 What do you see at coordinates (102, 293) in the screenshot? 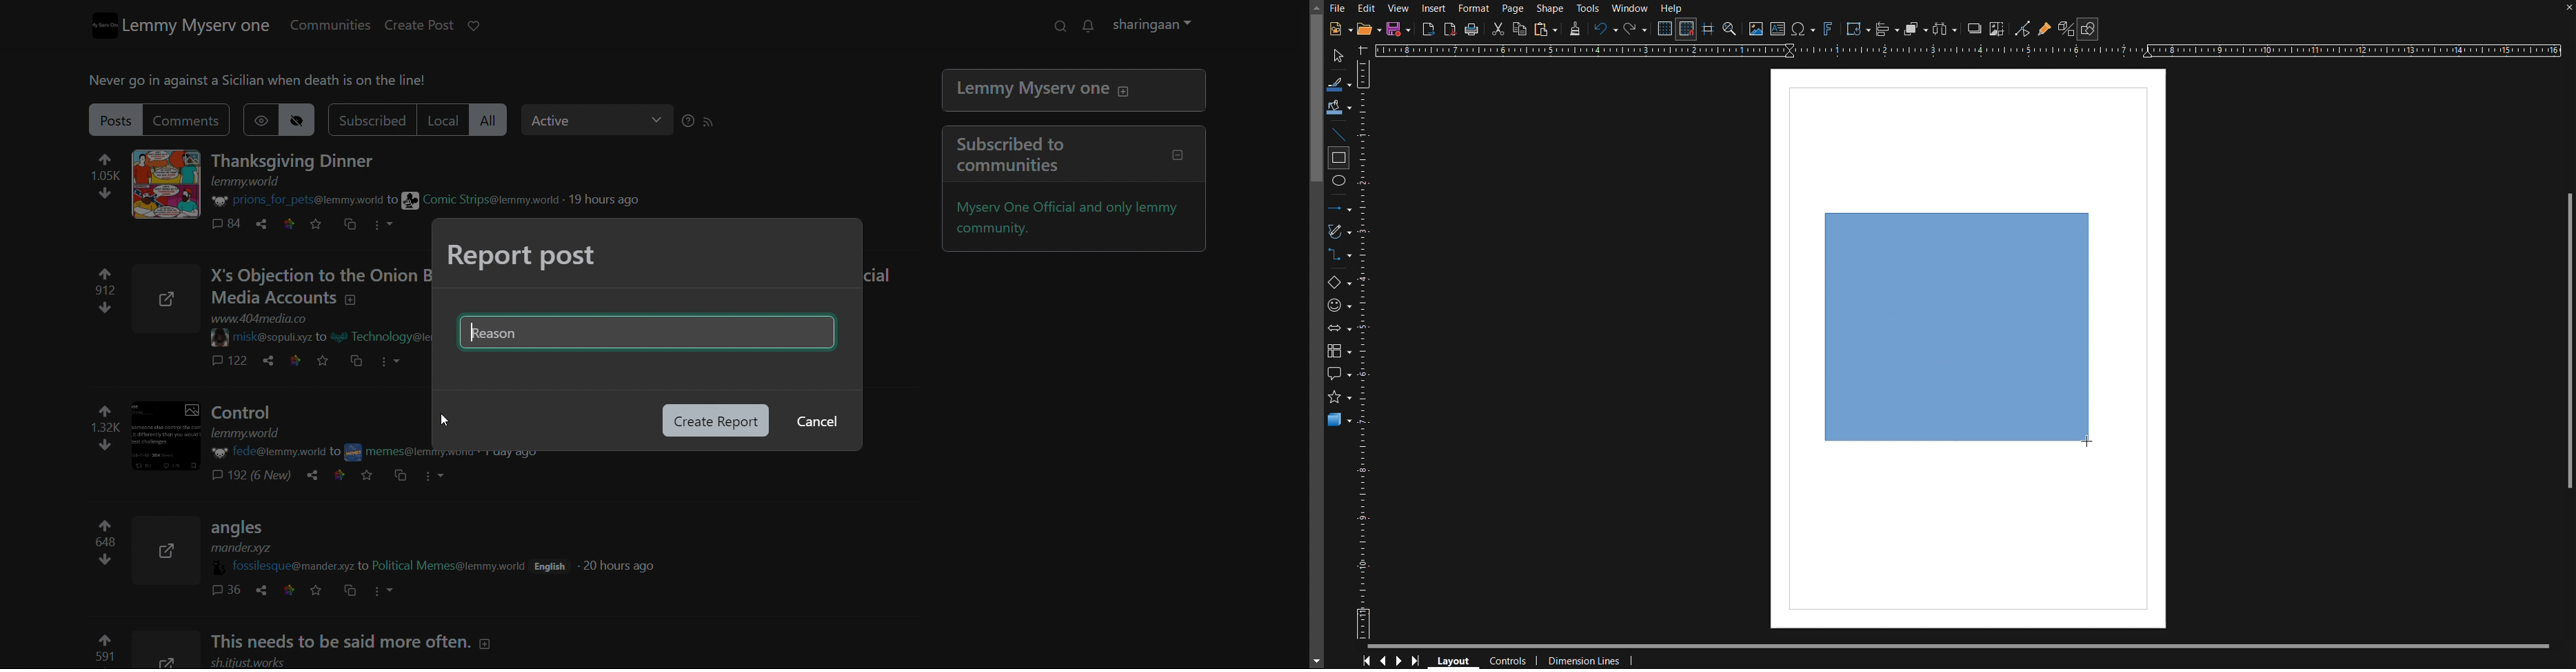
I see `Upvote and downvote` at bounding box center [102, 293].